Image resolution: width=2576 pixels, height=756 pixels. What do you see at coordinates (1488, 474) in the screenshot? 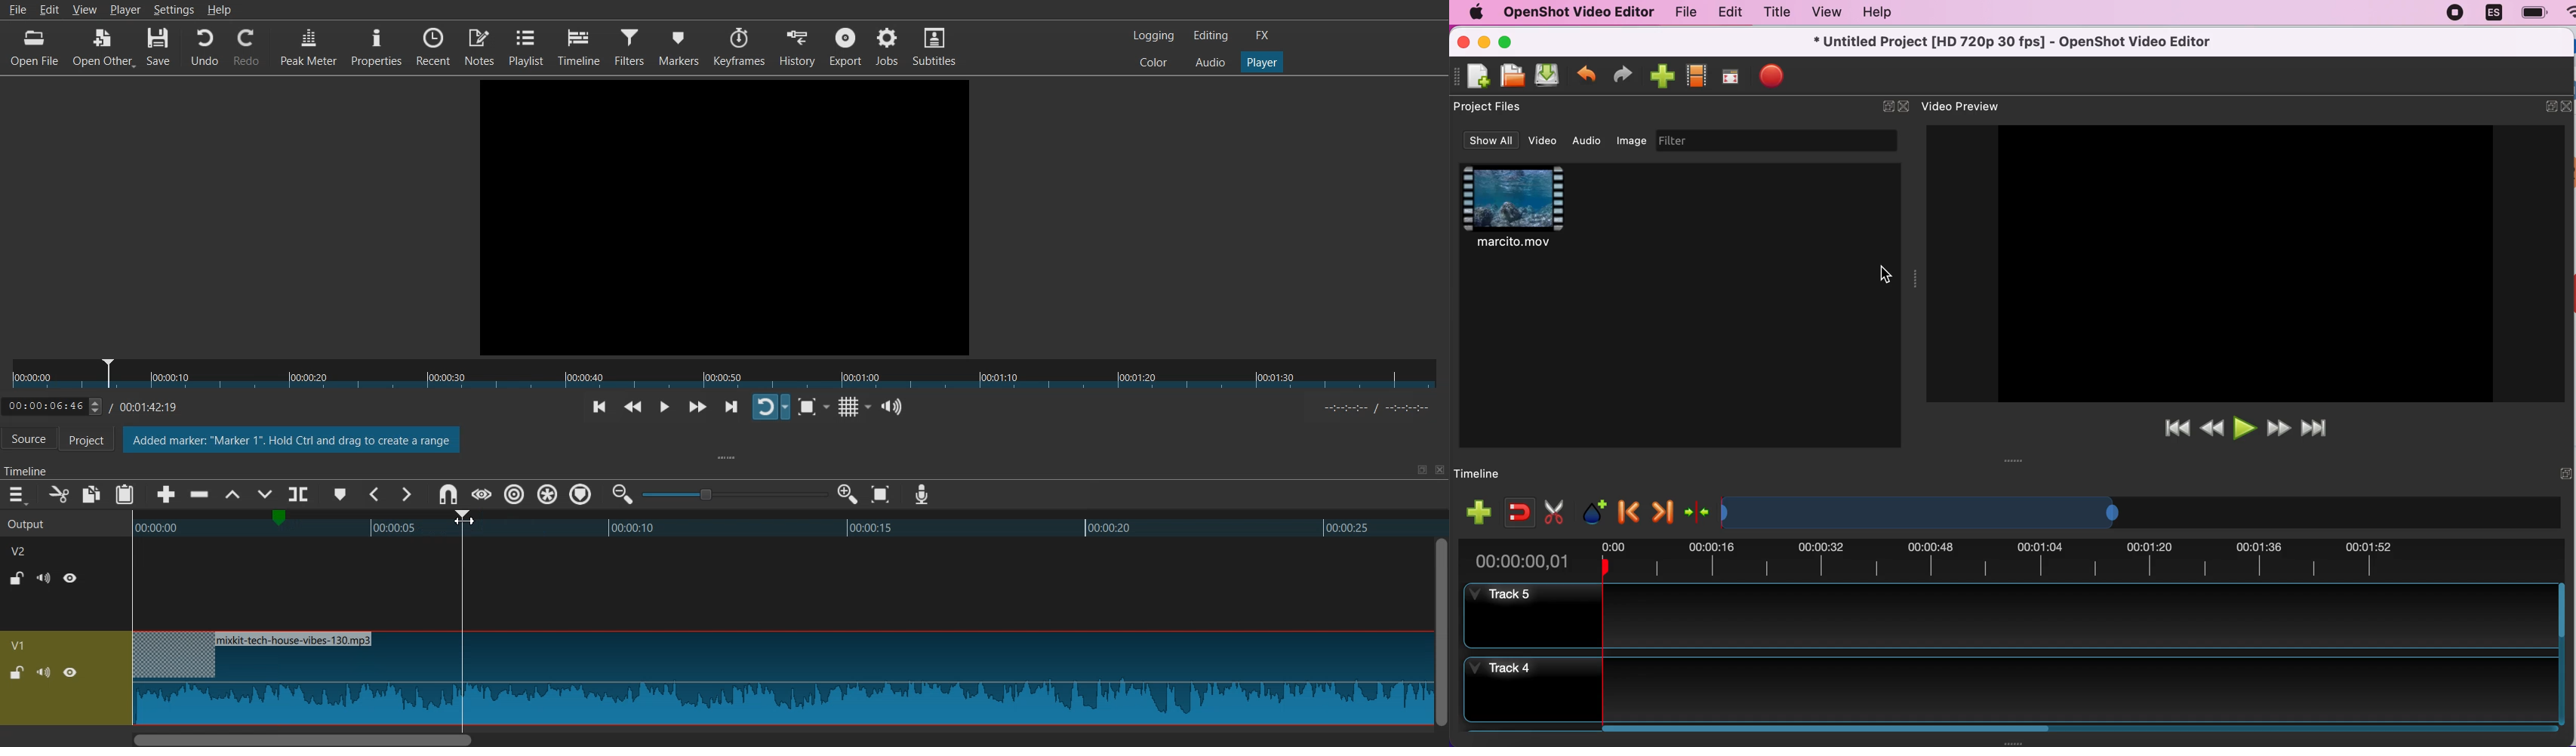
I see `timeline` at bounding box center [1488, 474].